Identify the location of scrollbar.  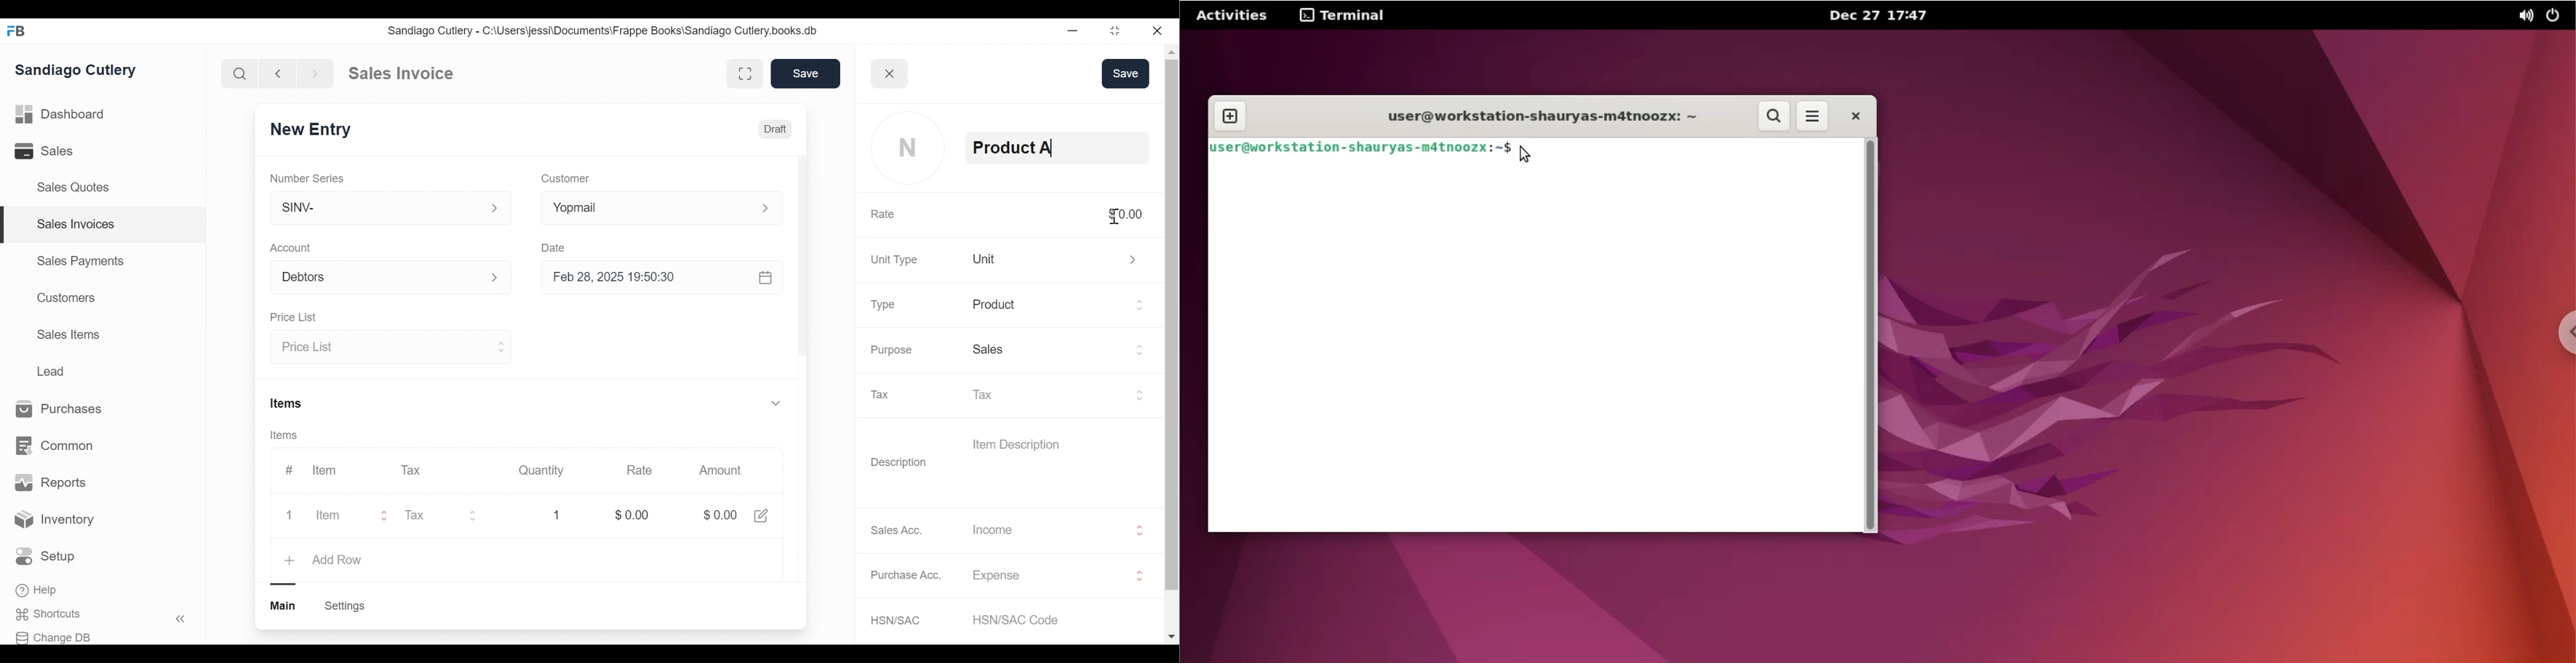
(1873, 336).